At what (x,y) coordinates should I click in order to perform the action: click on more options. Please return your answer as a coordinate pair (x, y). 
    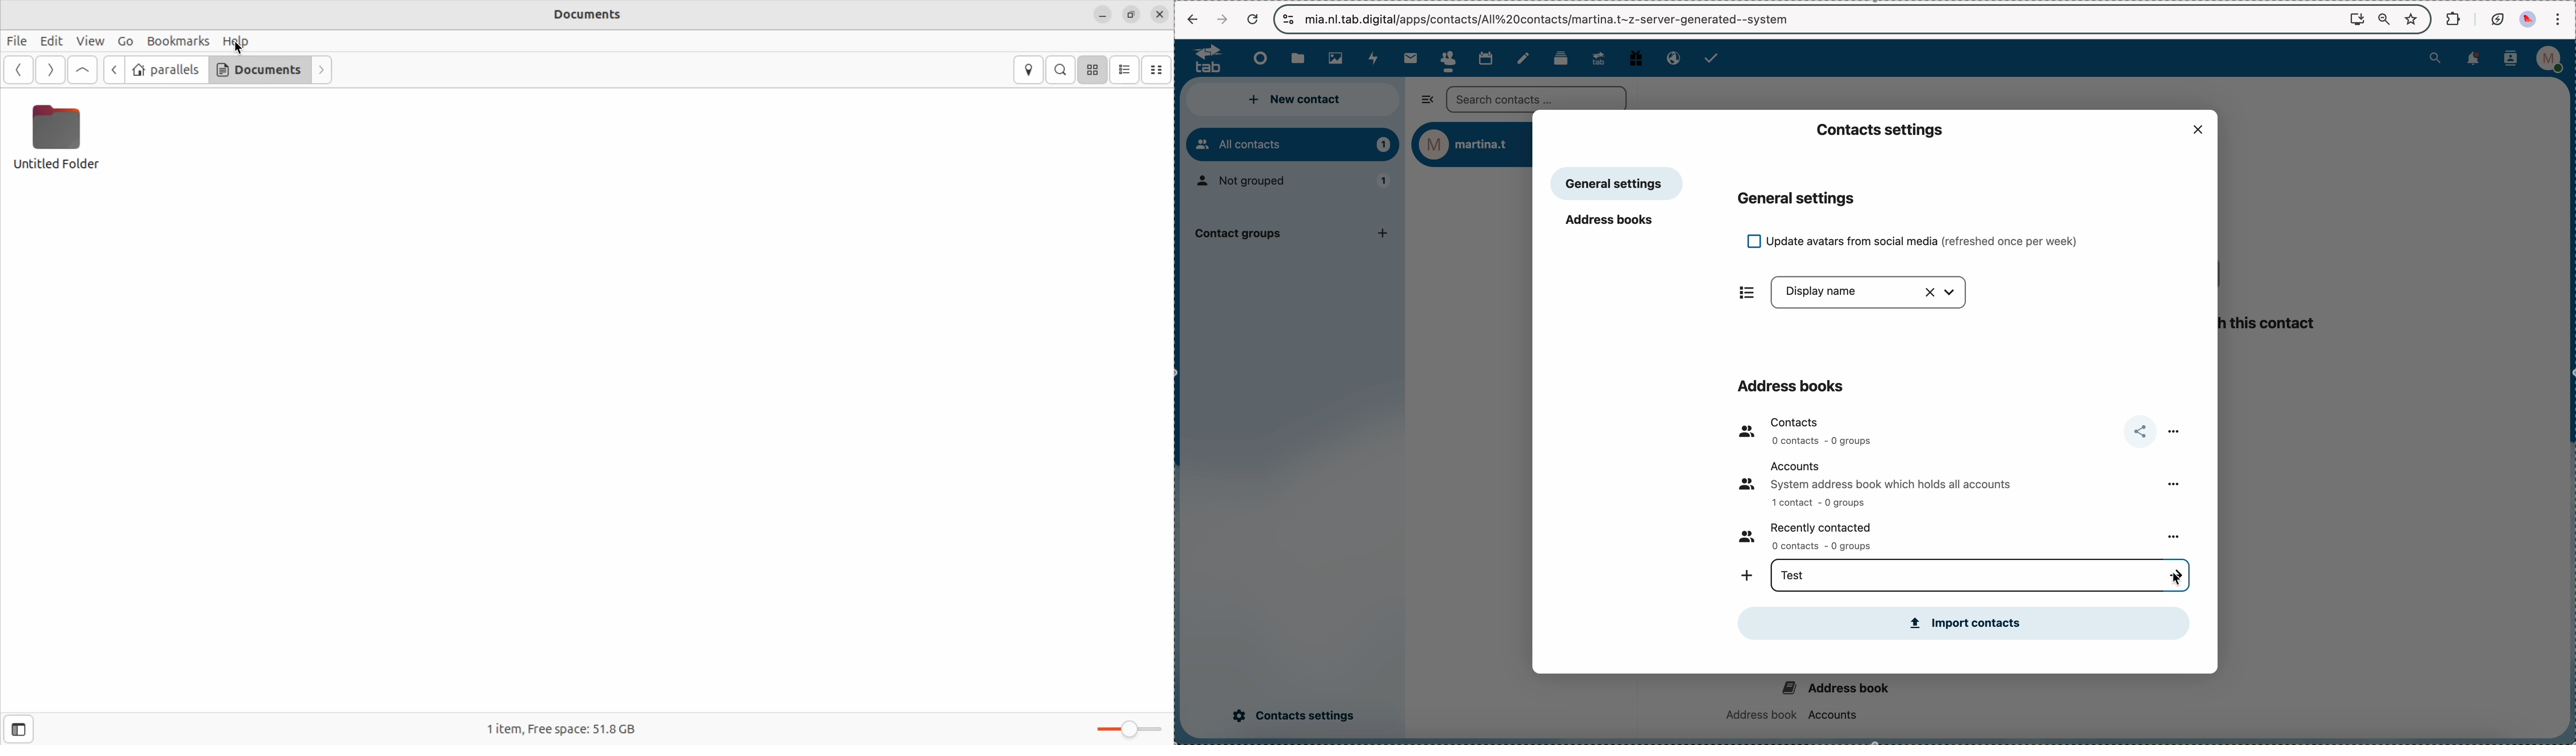
    Looking at the image, I should click on (2177, 538).